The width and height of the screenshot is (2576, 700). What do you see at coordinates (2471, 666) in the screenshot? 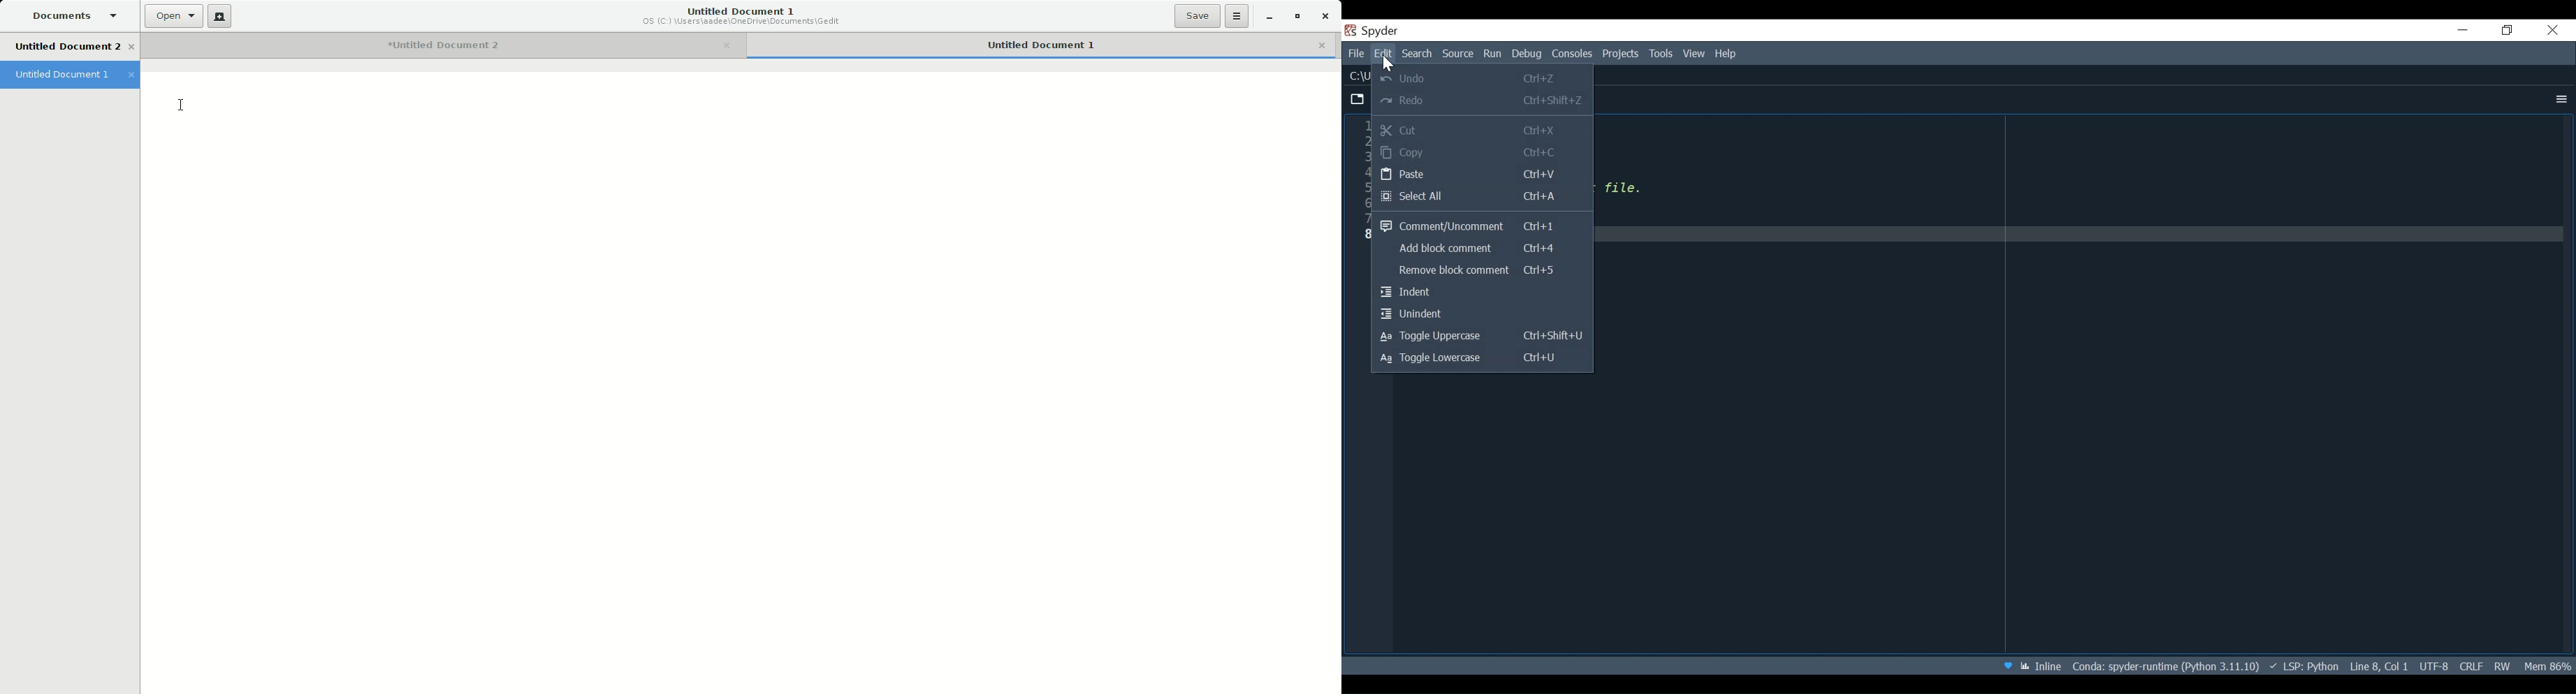
I see `File EQL Status` at bounding box center [2471, 666].